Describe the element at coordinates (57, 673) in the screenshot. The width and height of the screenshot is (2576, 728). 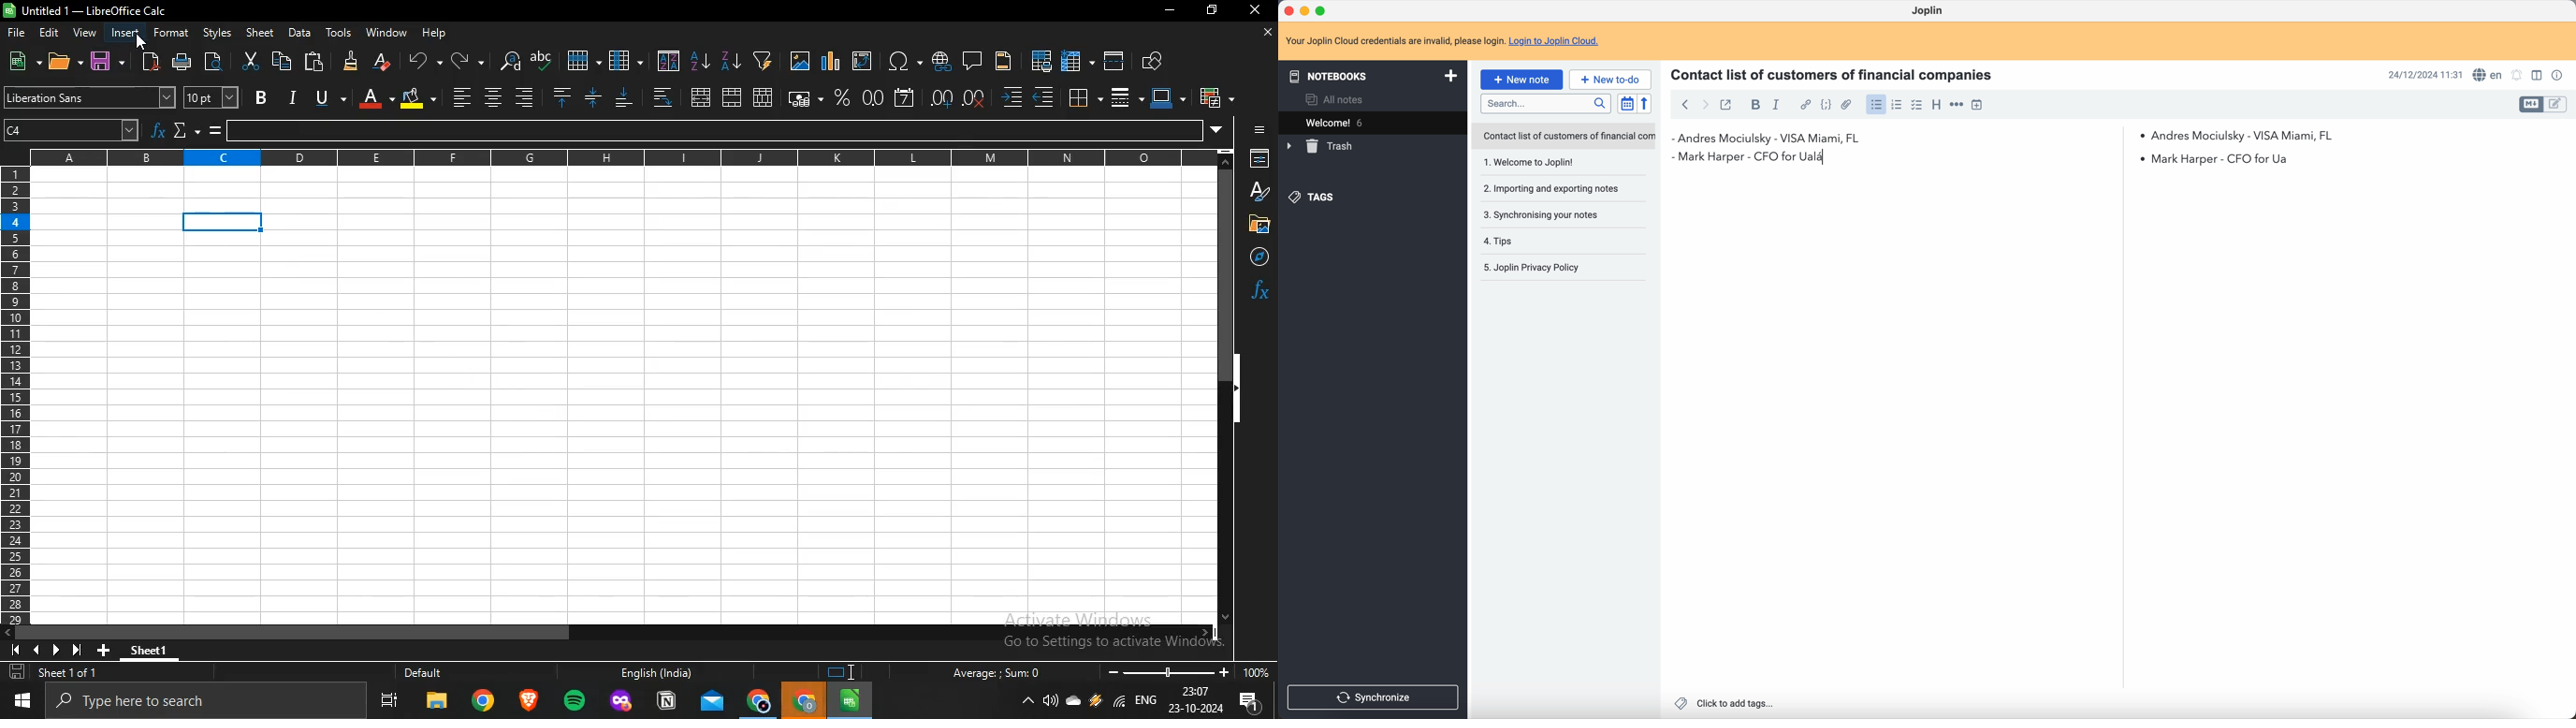
I see `sheet 1 of 1` at that location.